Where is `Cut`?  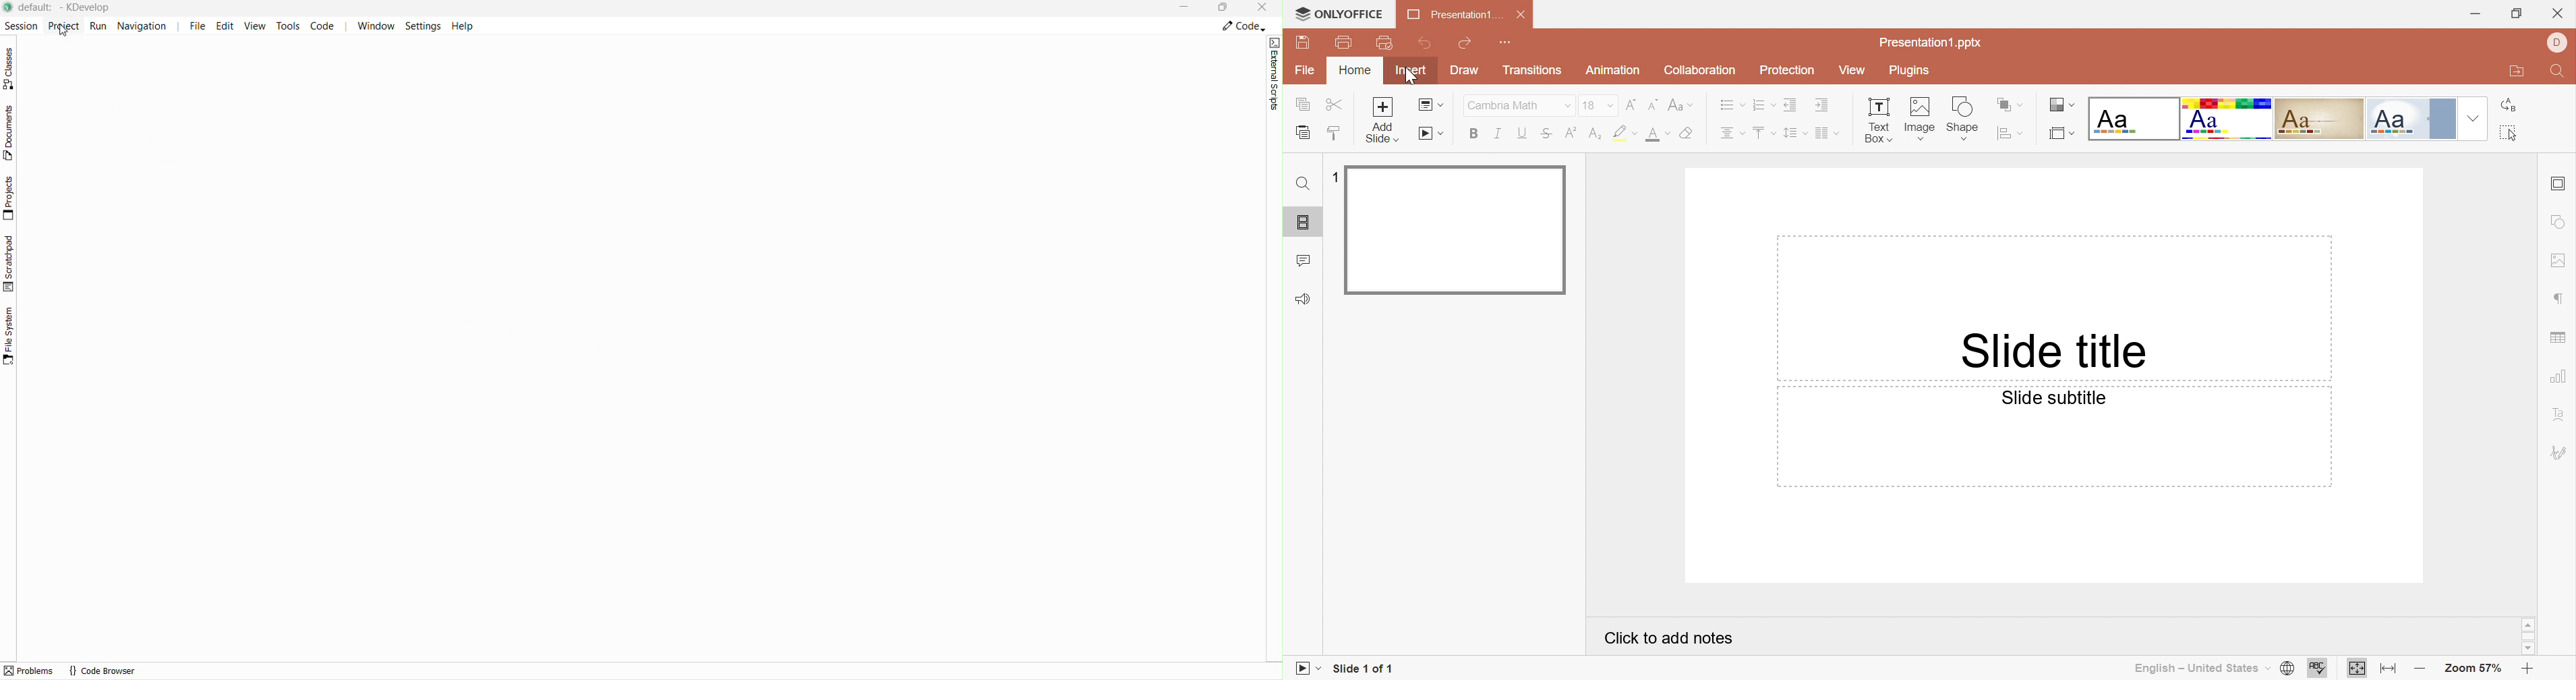
Cut is located at coordinates (1334, 103).